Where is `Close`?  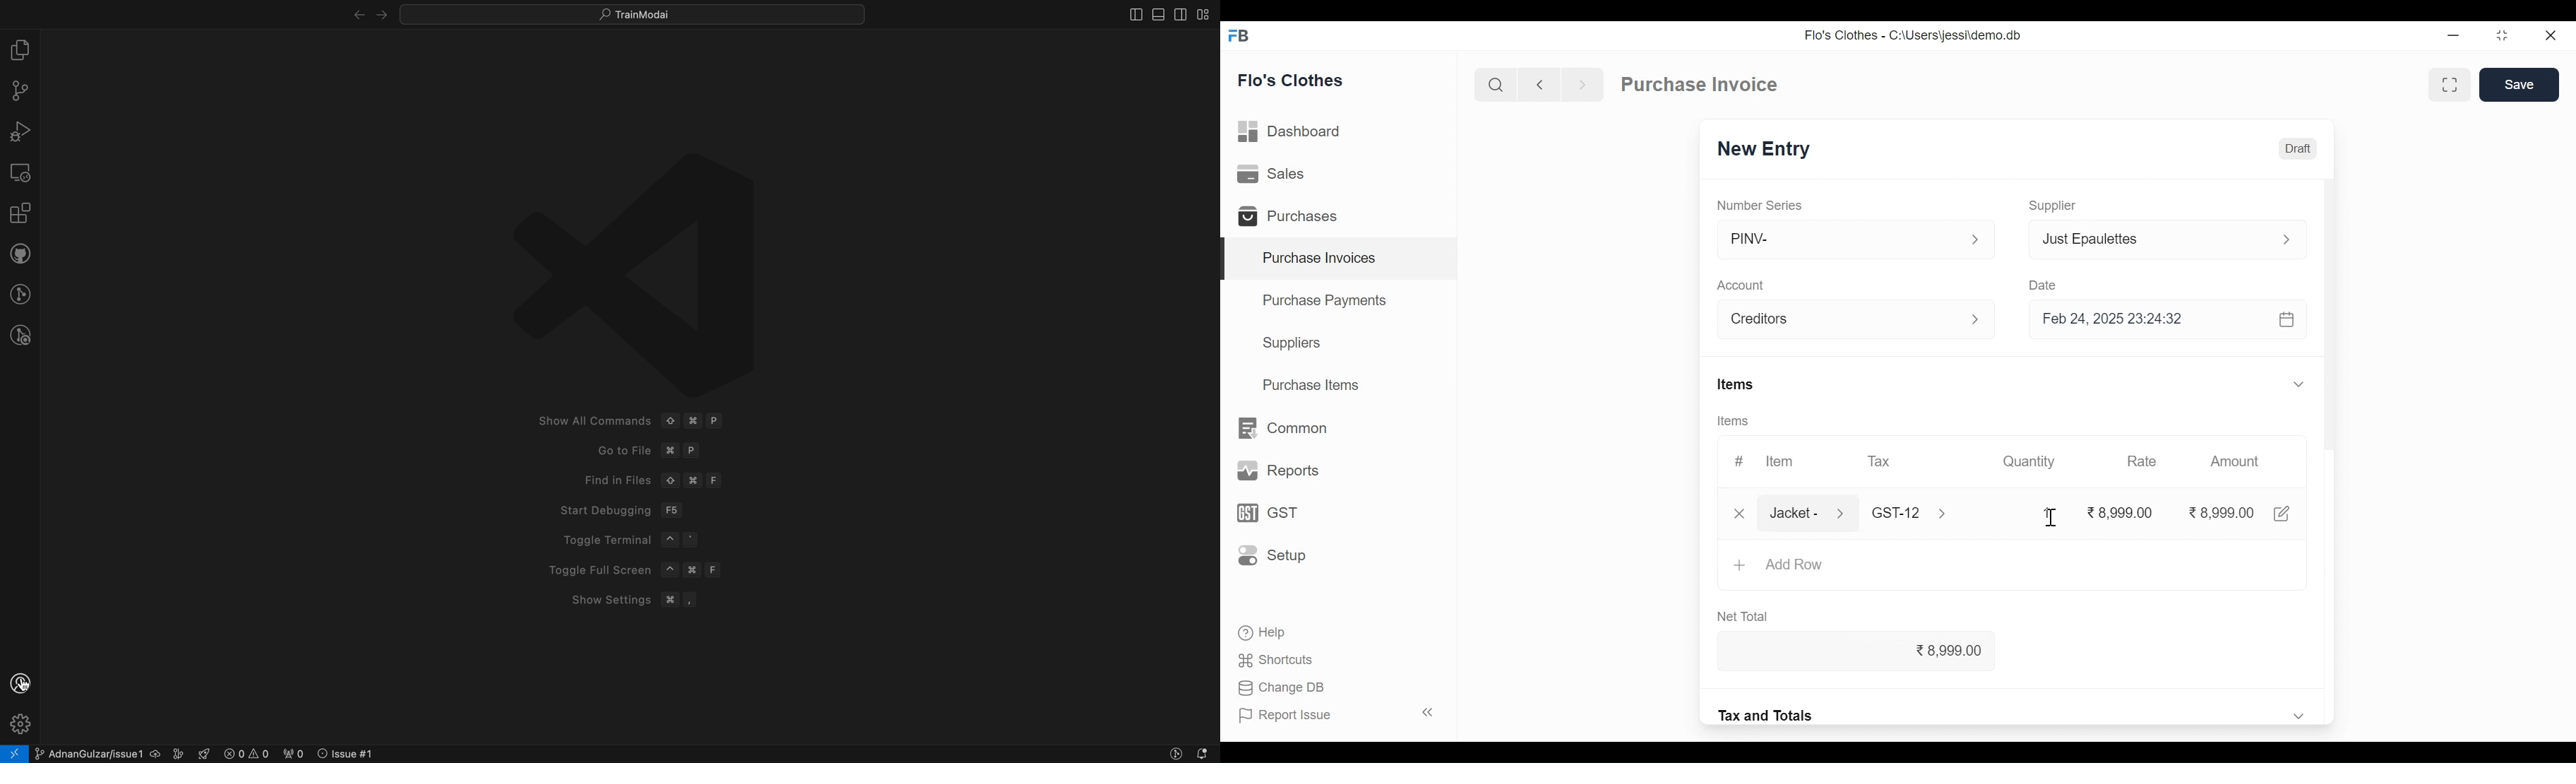
Close is located at coordinates (2551, 35).